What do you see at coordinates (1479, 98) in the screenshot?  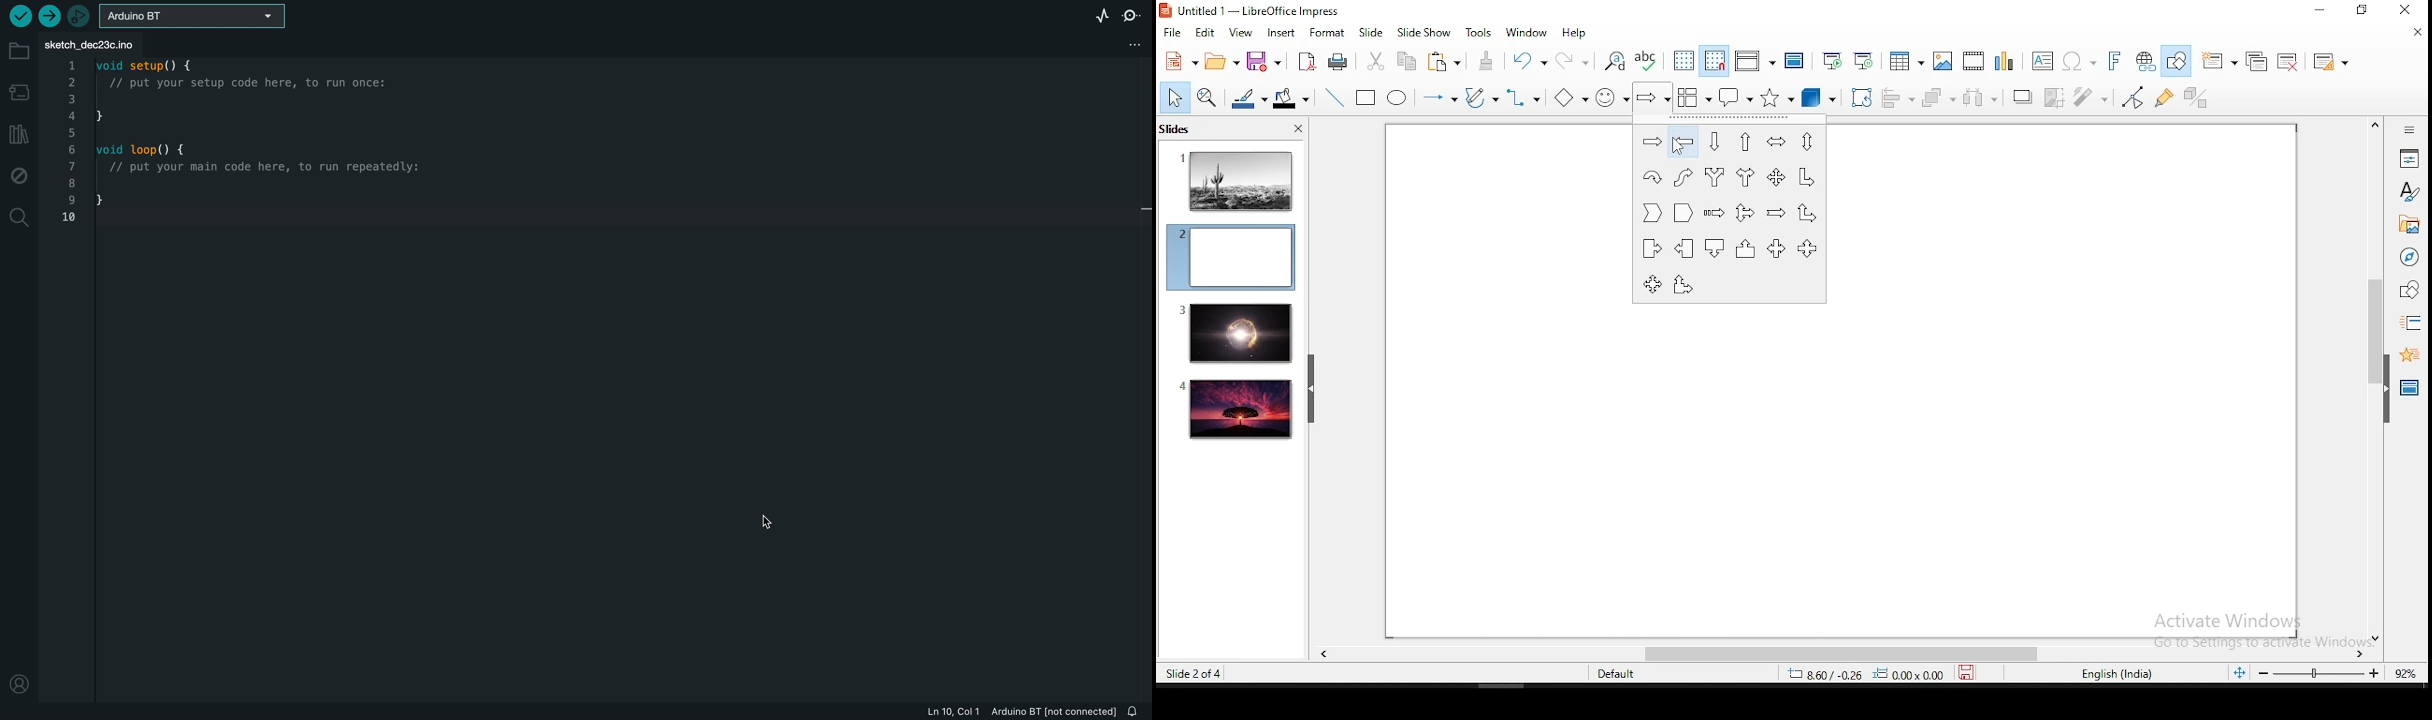 I see `curves and polygons` at bounding box center [1479, 98].